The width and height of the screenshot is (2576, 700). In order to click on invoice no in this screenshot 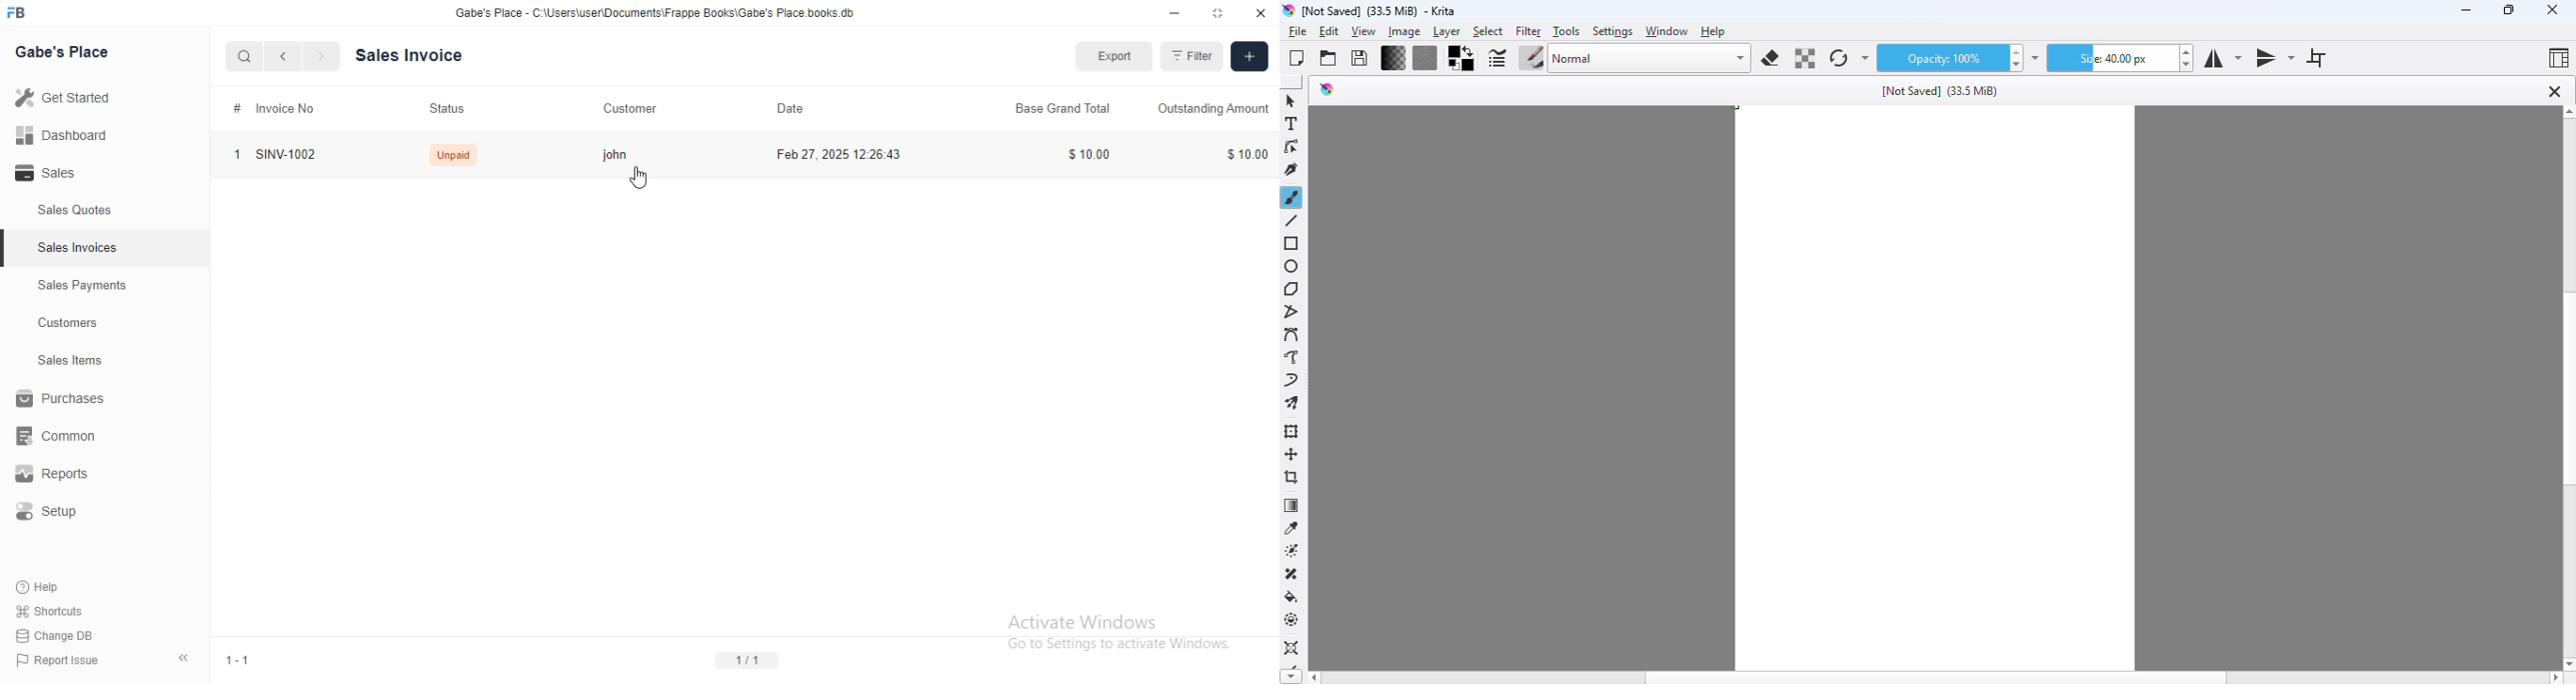, I will do `click(286, 108)`.